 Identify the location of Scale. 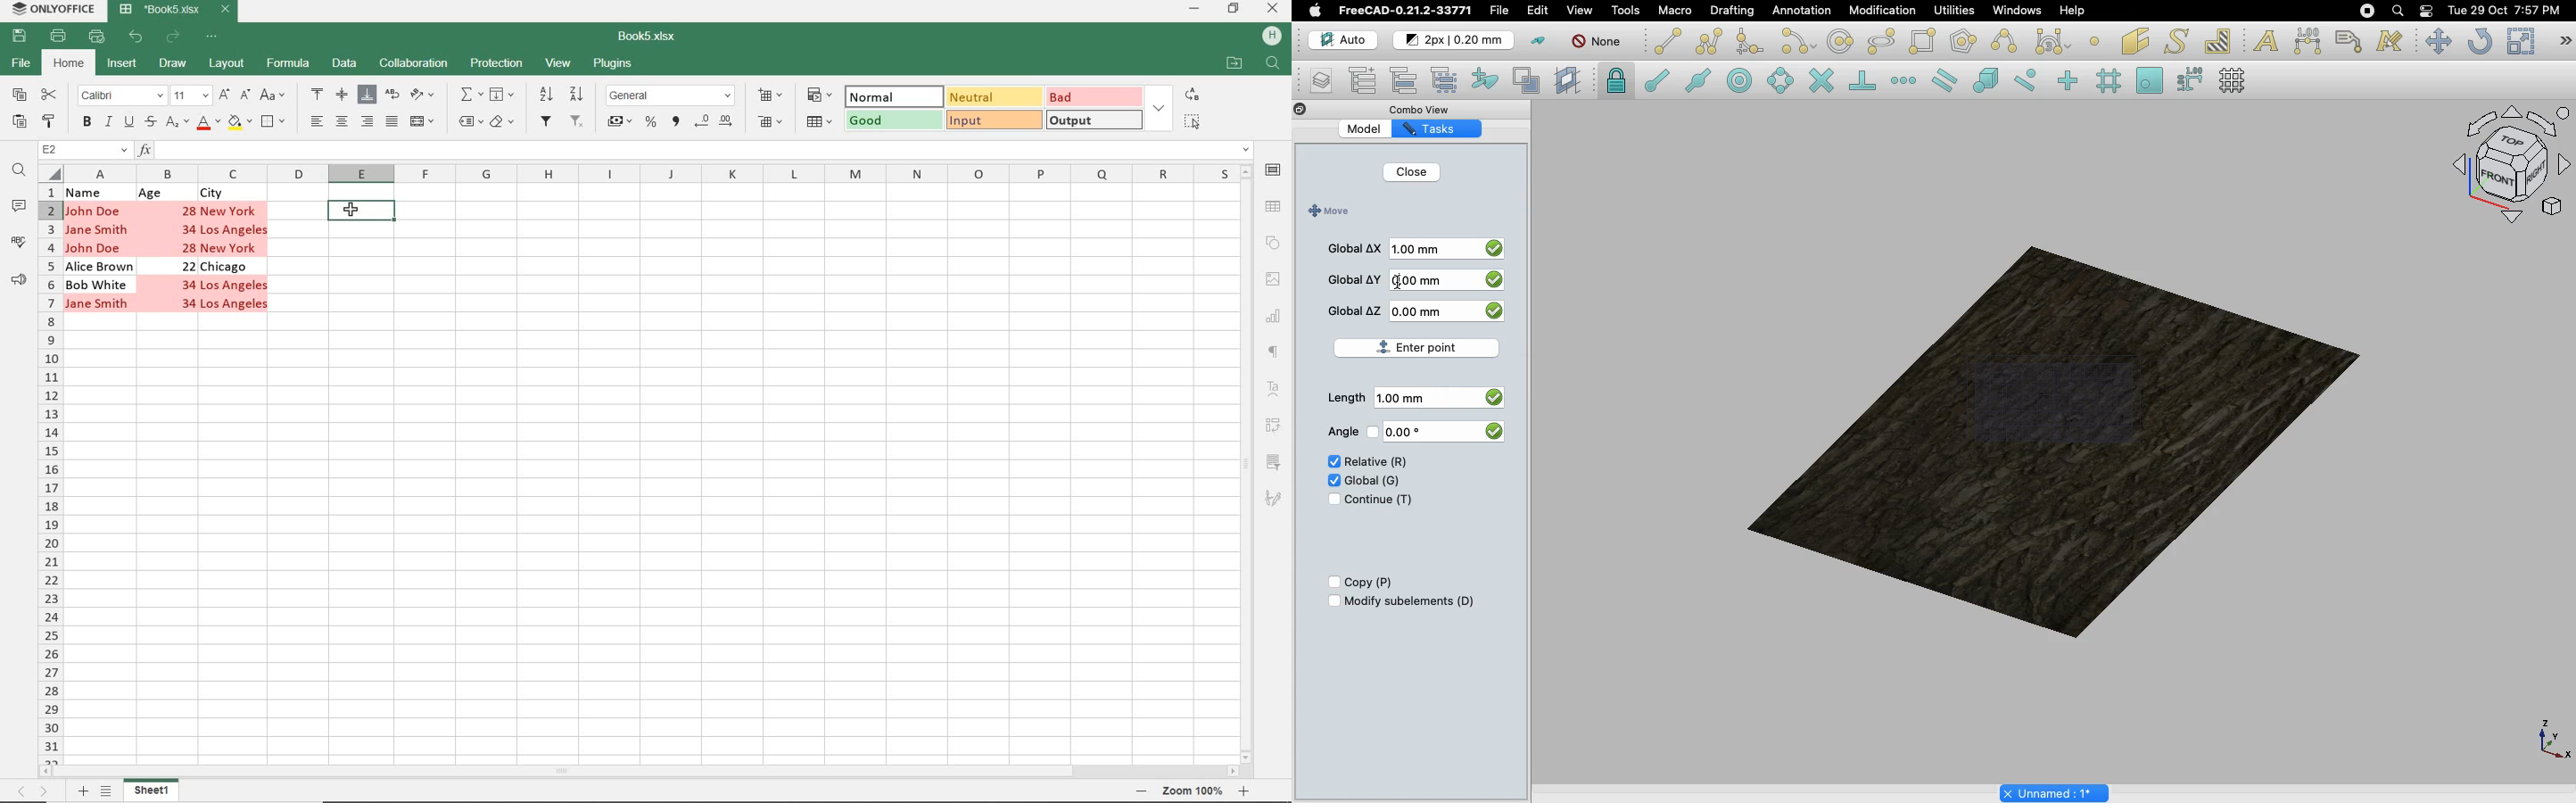
(2520, 41).